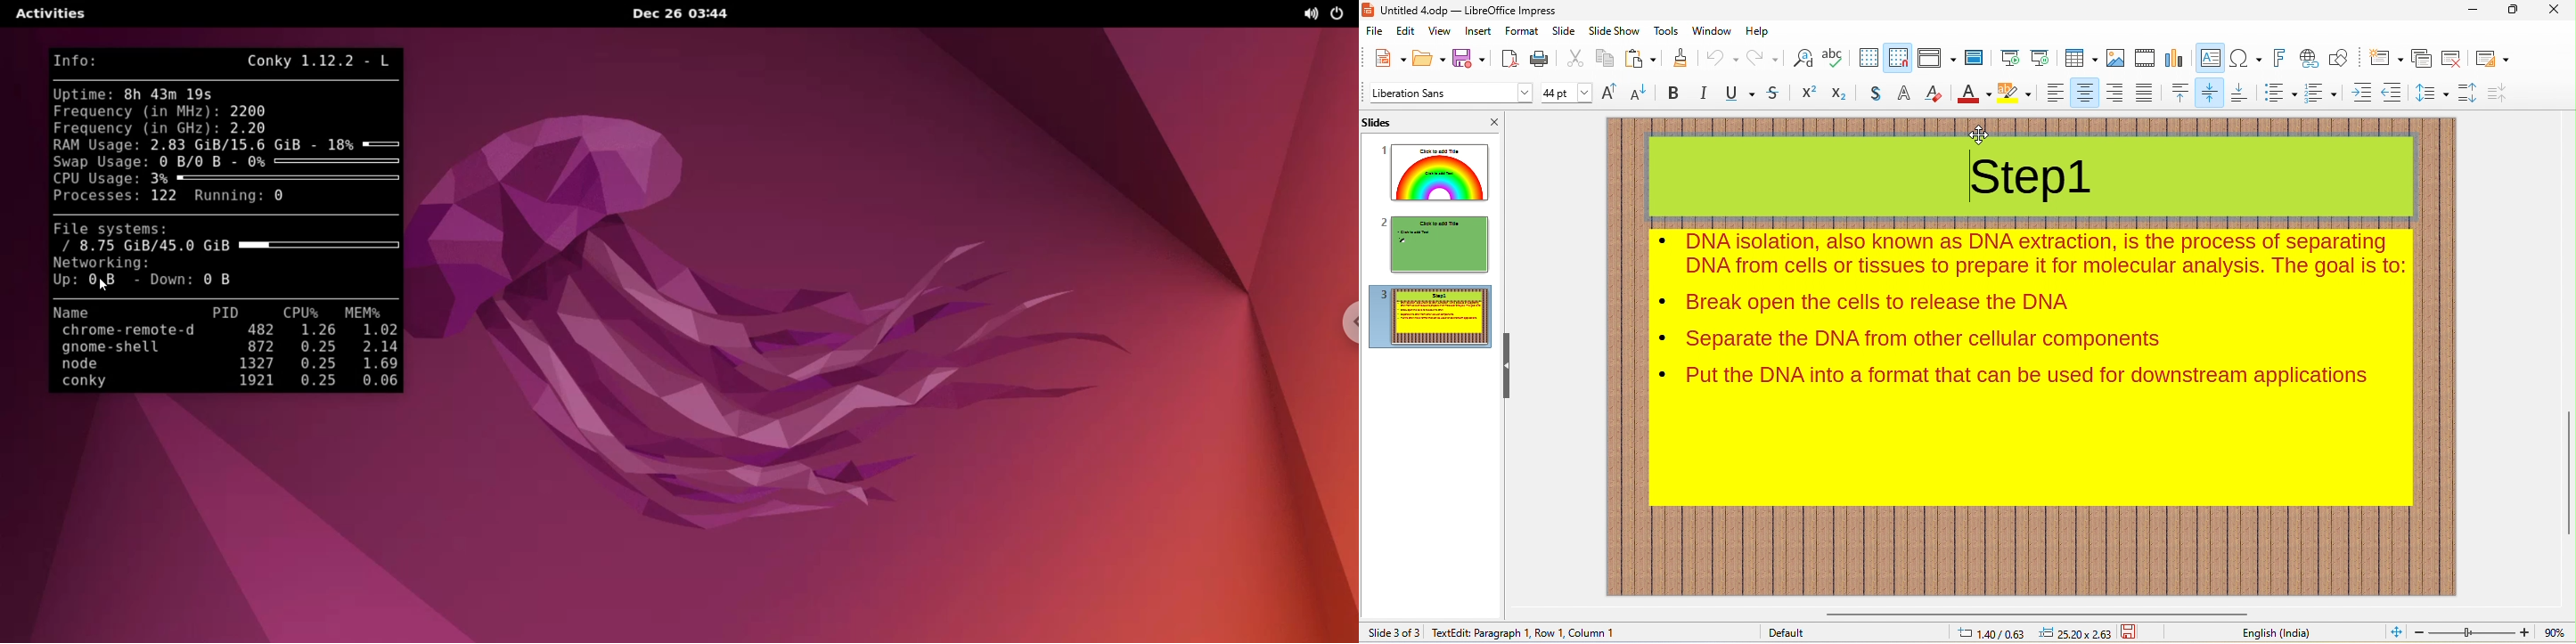 Image resolution: width=2576 pixels, height=644 pixels. I want to click on subscript, so click(1840, 94).